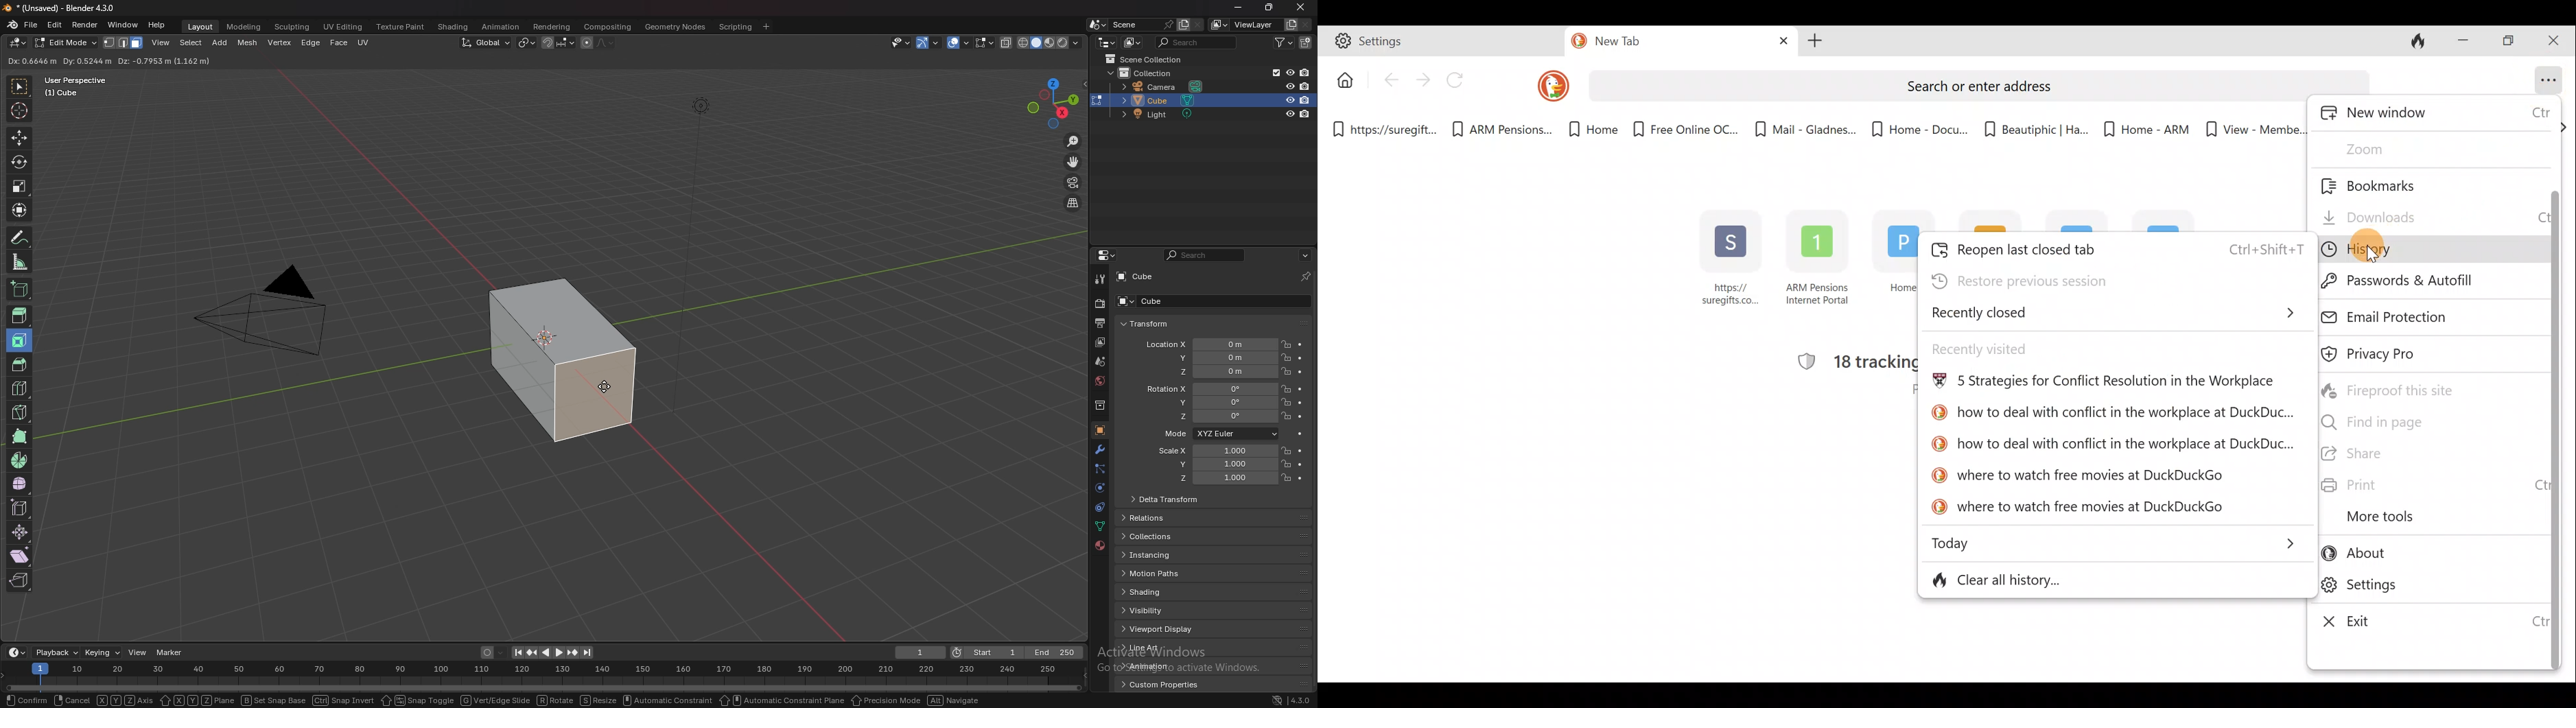  What do you see at coordinates (402, 27) in the screenshot?
I see `texture paint` at bounding box center [402, 27].